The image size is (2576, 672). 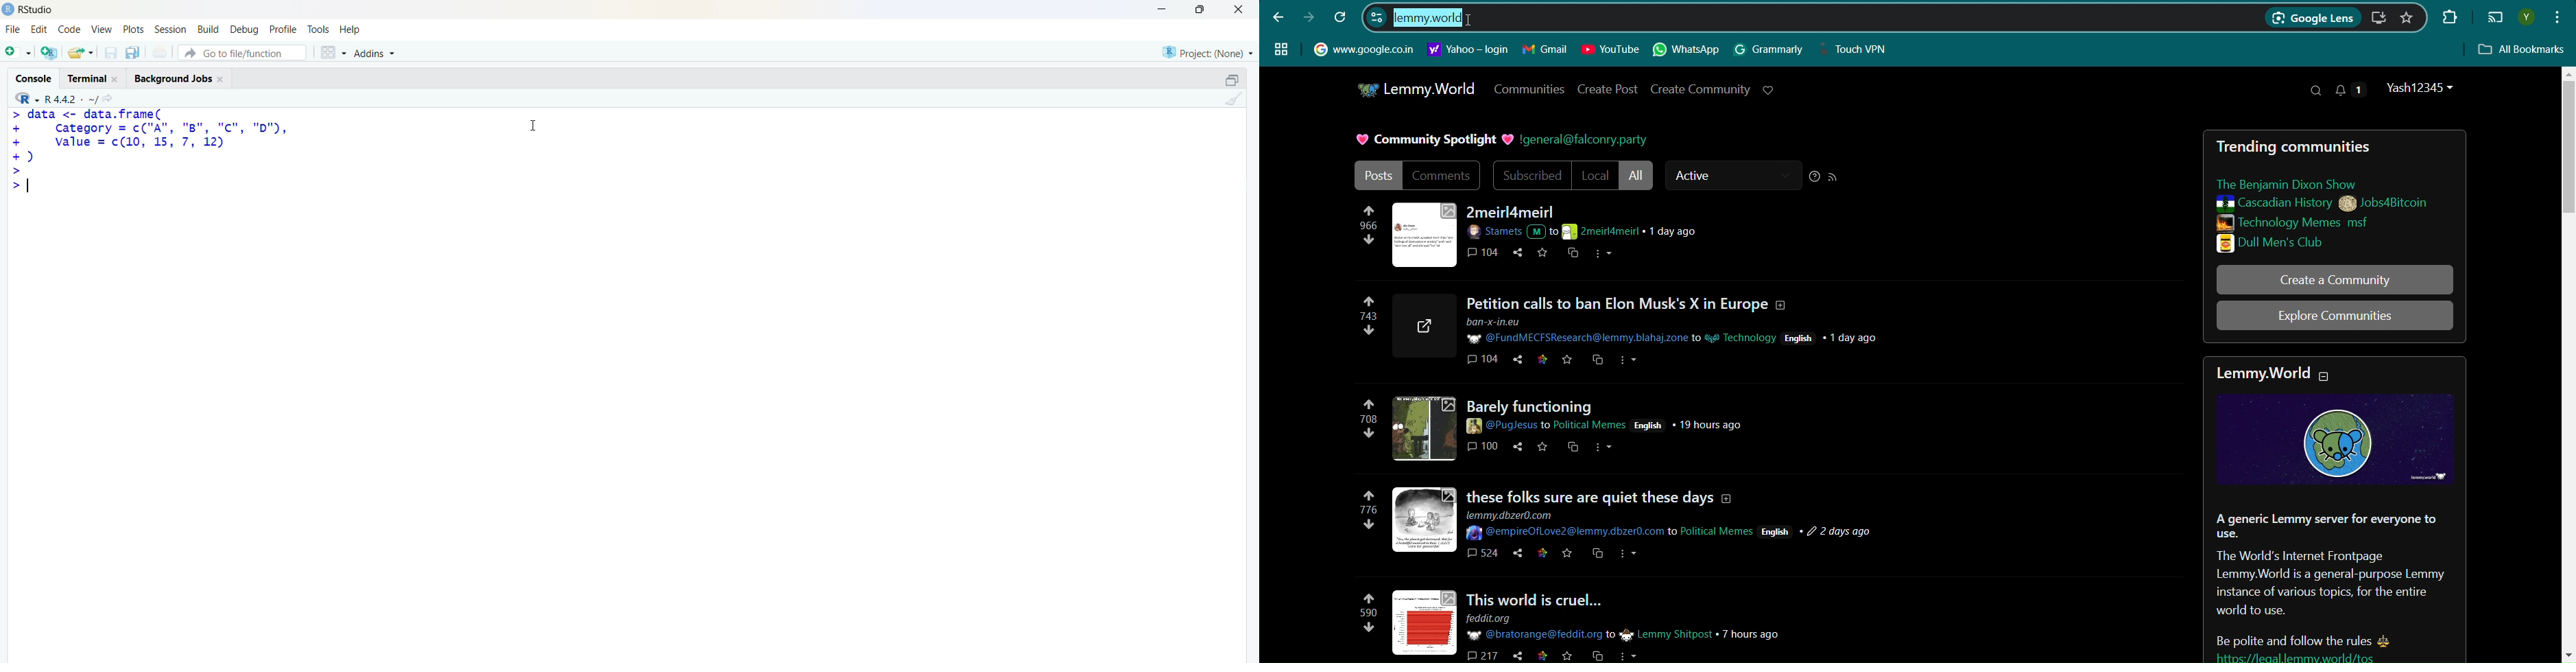 I want to click on star, so click(x=1568, y=557).